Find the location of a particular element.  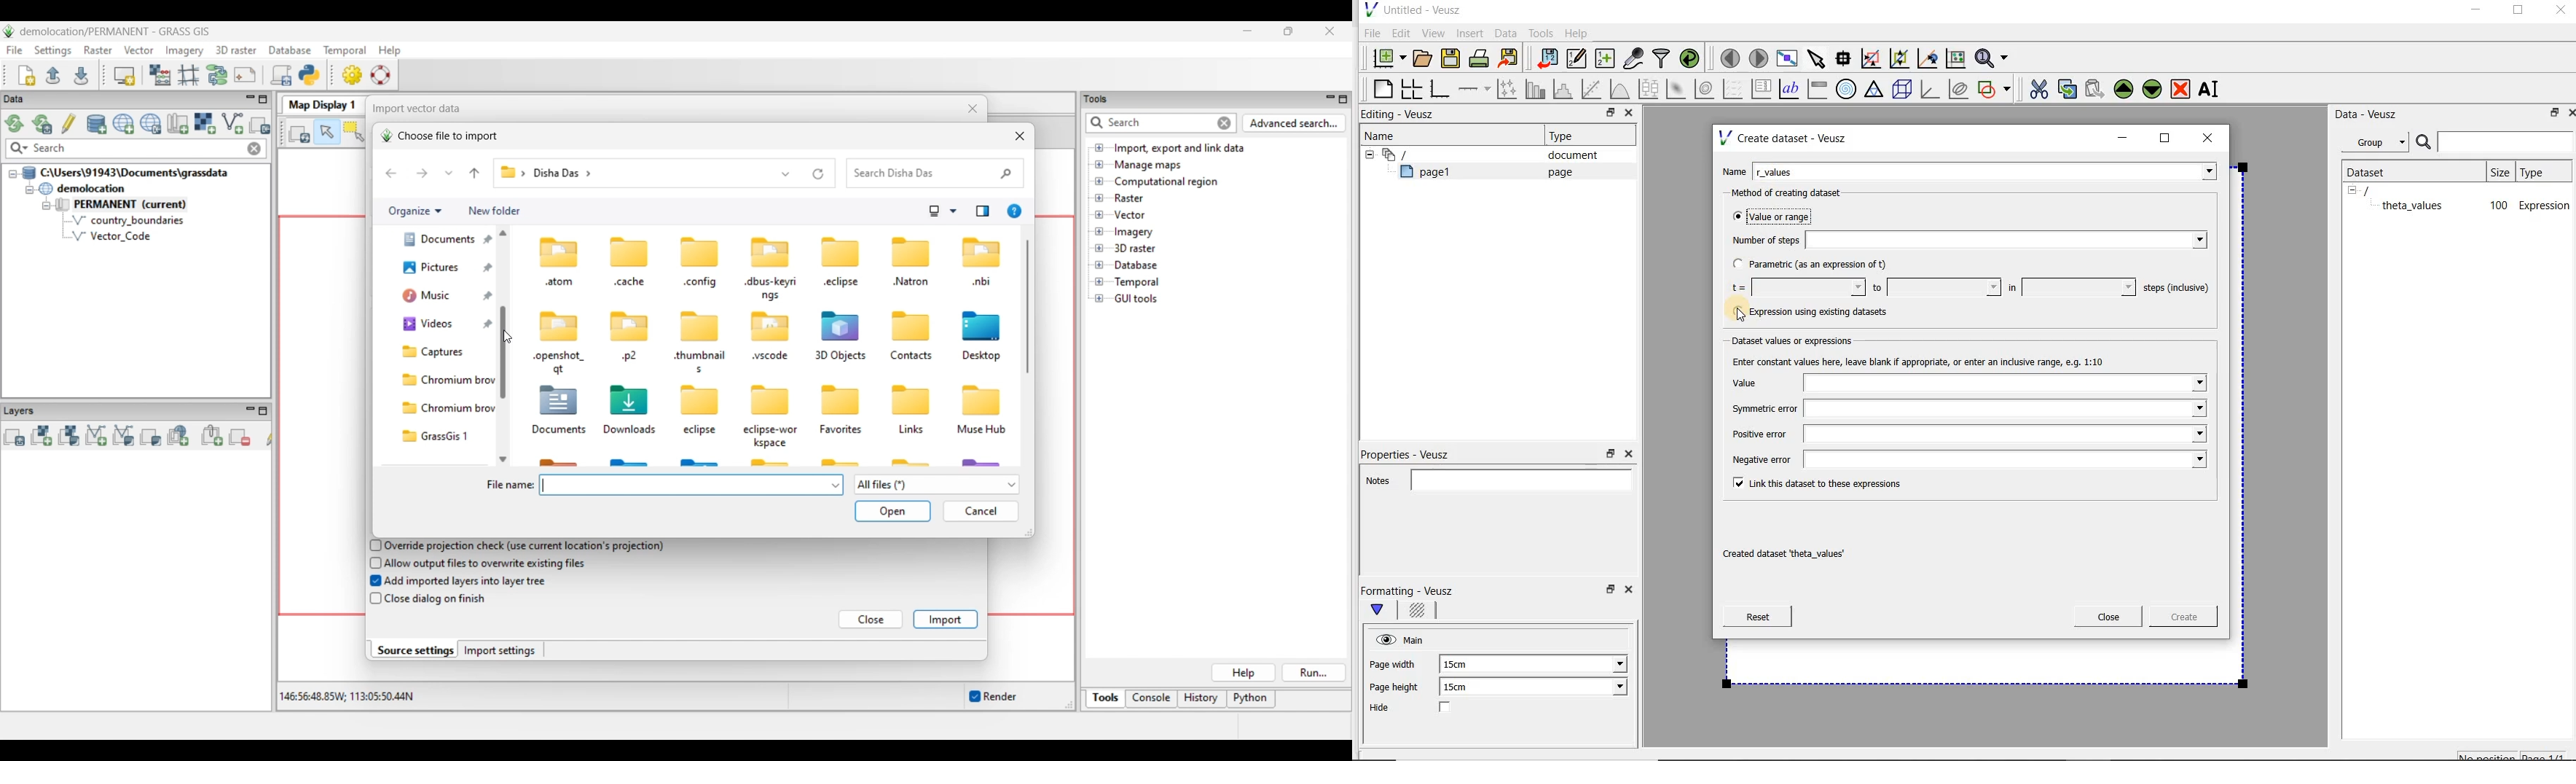

Group is located at coordinates (2379, 144).